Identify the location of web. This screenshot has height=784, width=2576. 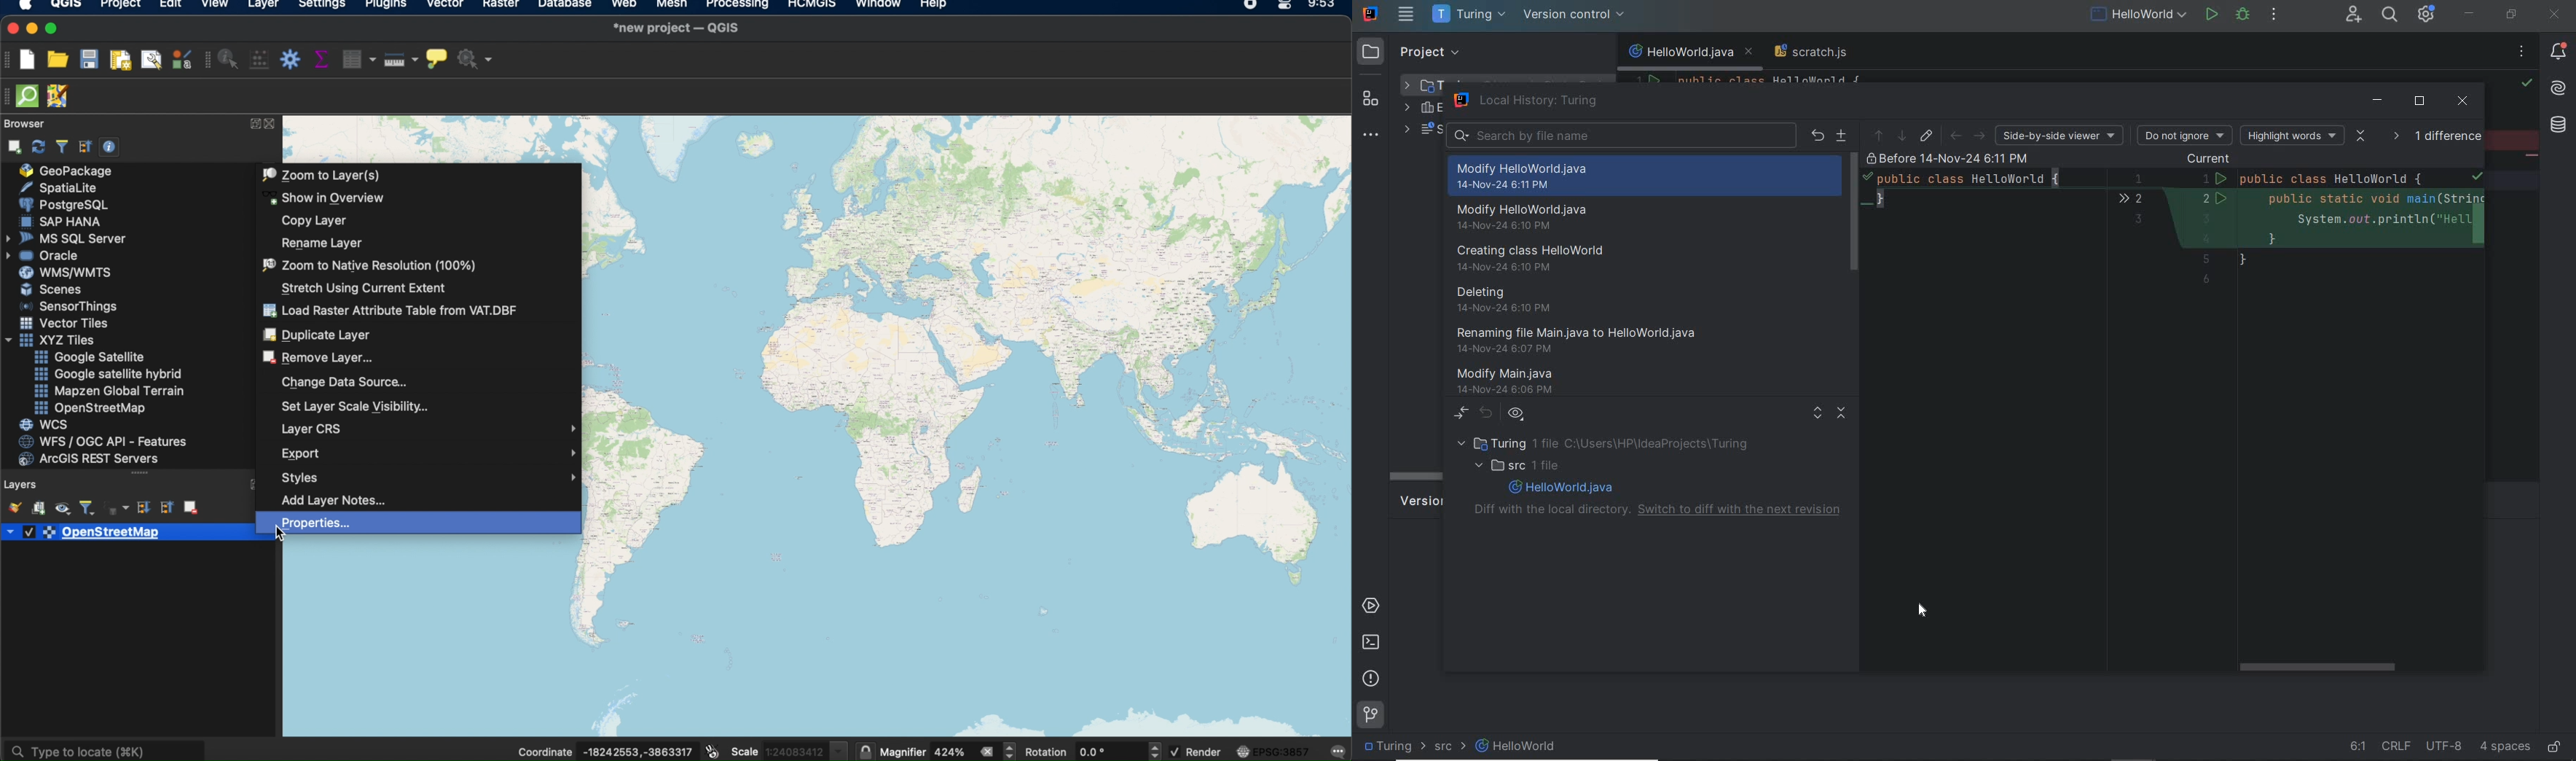
(624, 6).